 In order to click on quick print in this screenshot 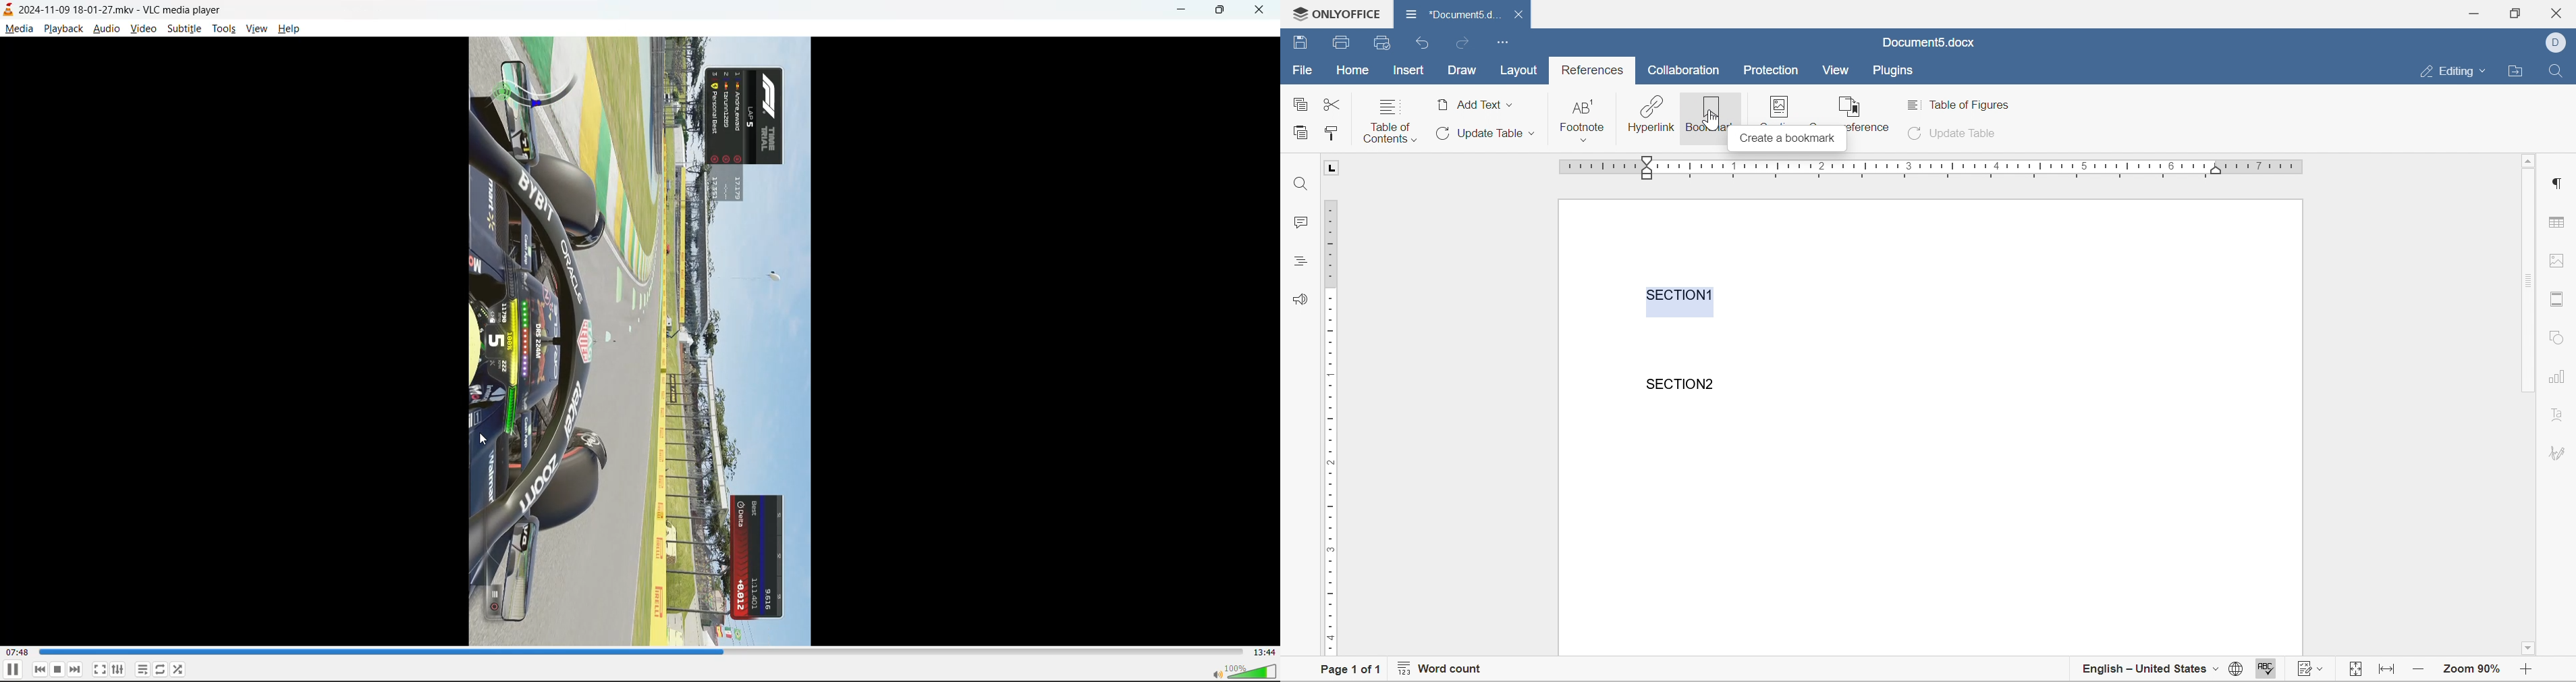, I will do `click(1383, 42)`.